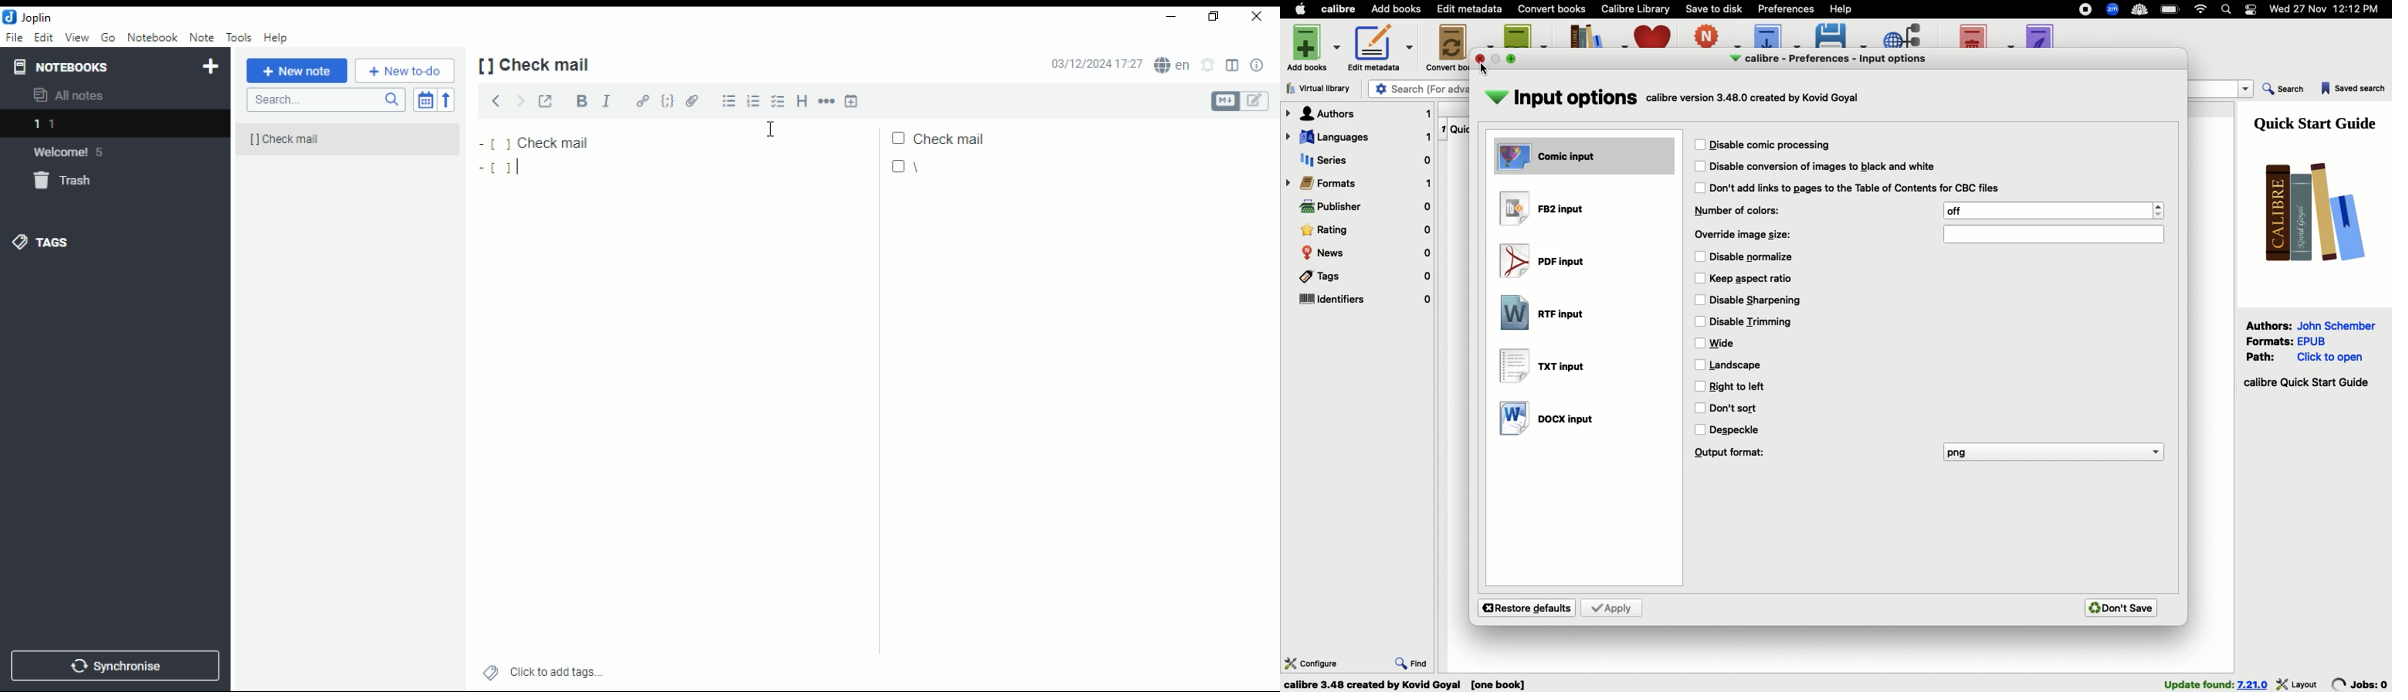  What do you see at coordinates (14, 38) in the screenshot?
I see `file` at bounding box center [14, 38].